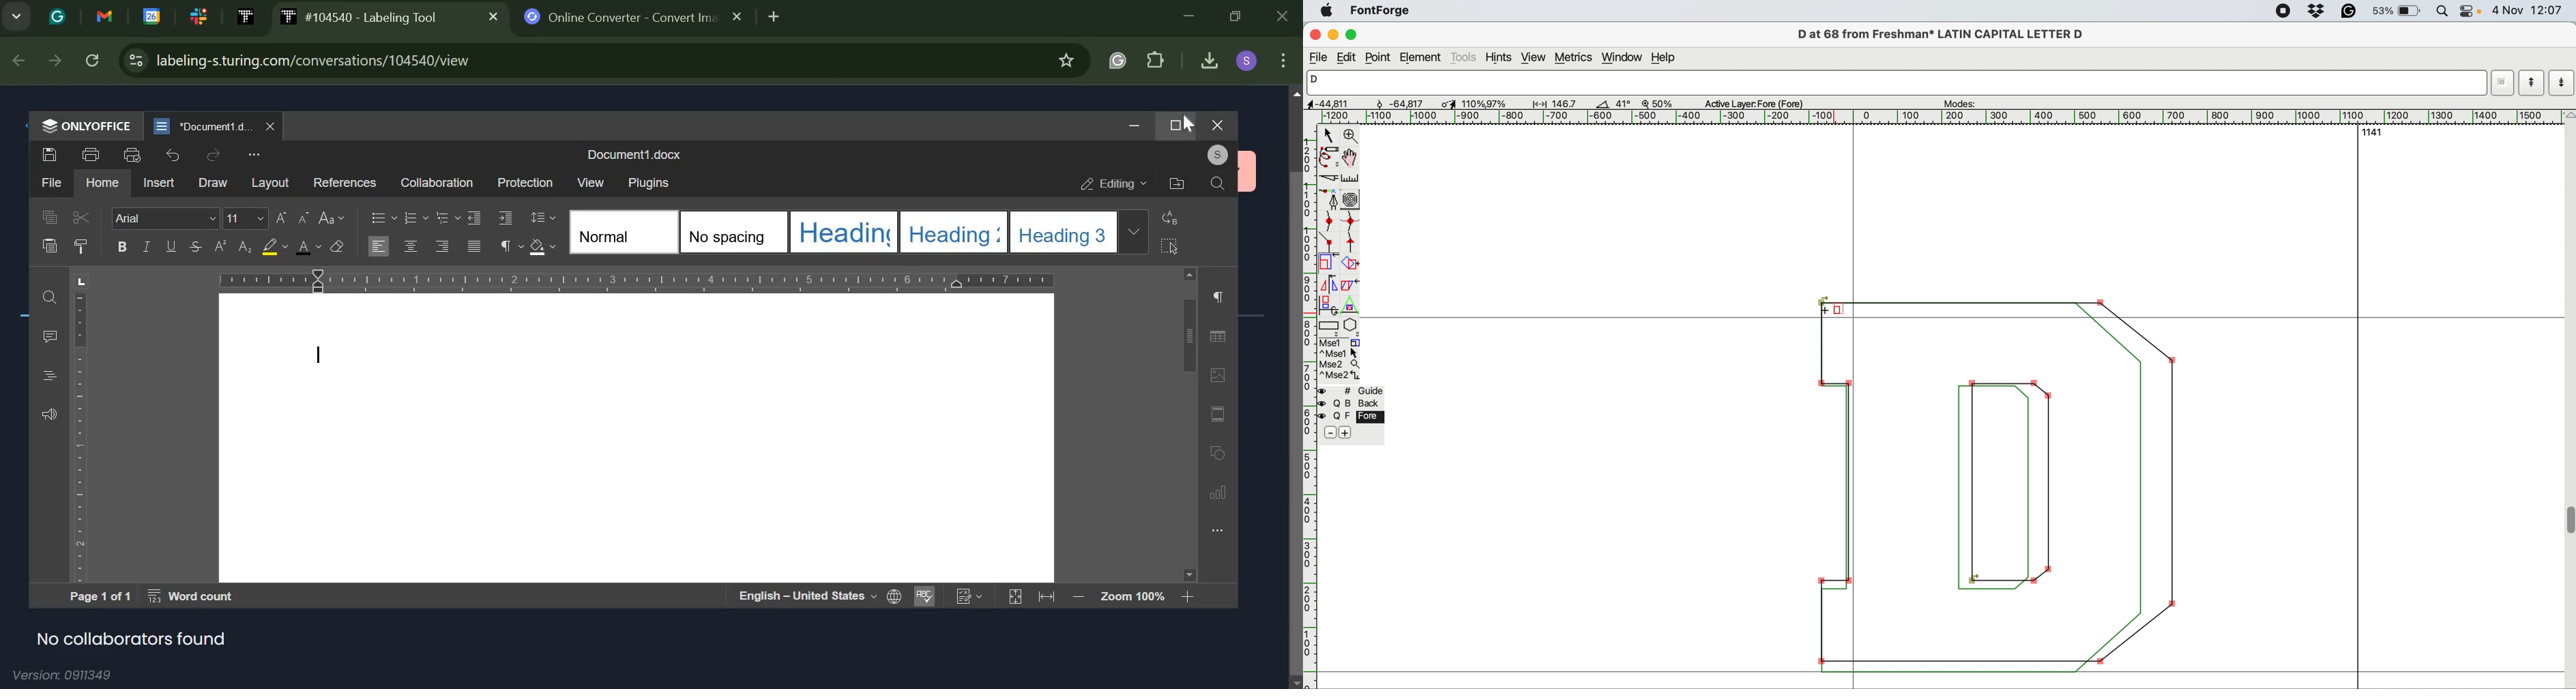 The image size is (2576, 700). What do you see at coordinates (1013, 598) in the screenshot?
I see `full view` at bounding box center [1013, 598].